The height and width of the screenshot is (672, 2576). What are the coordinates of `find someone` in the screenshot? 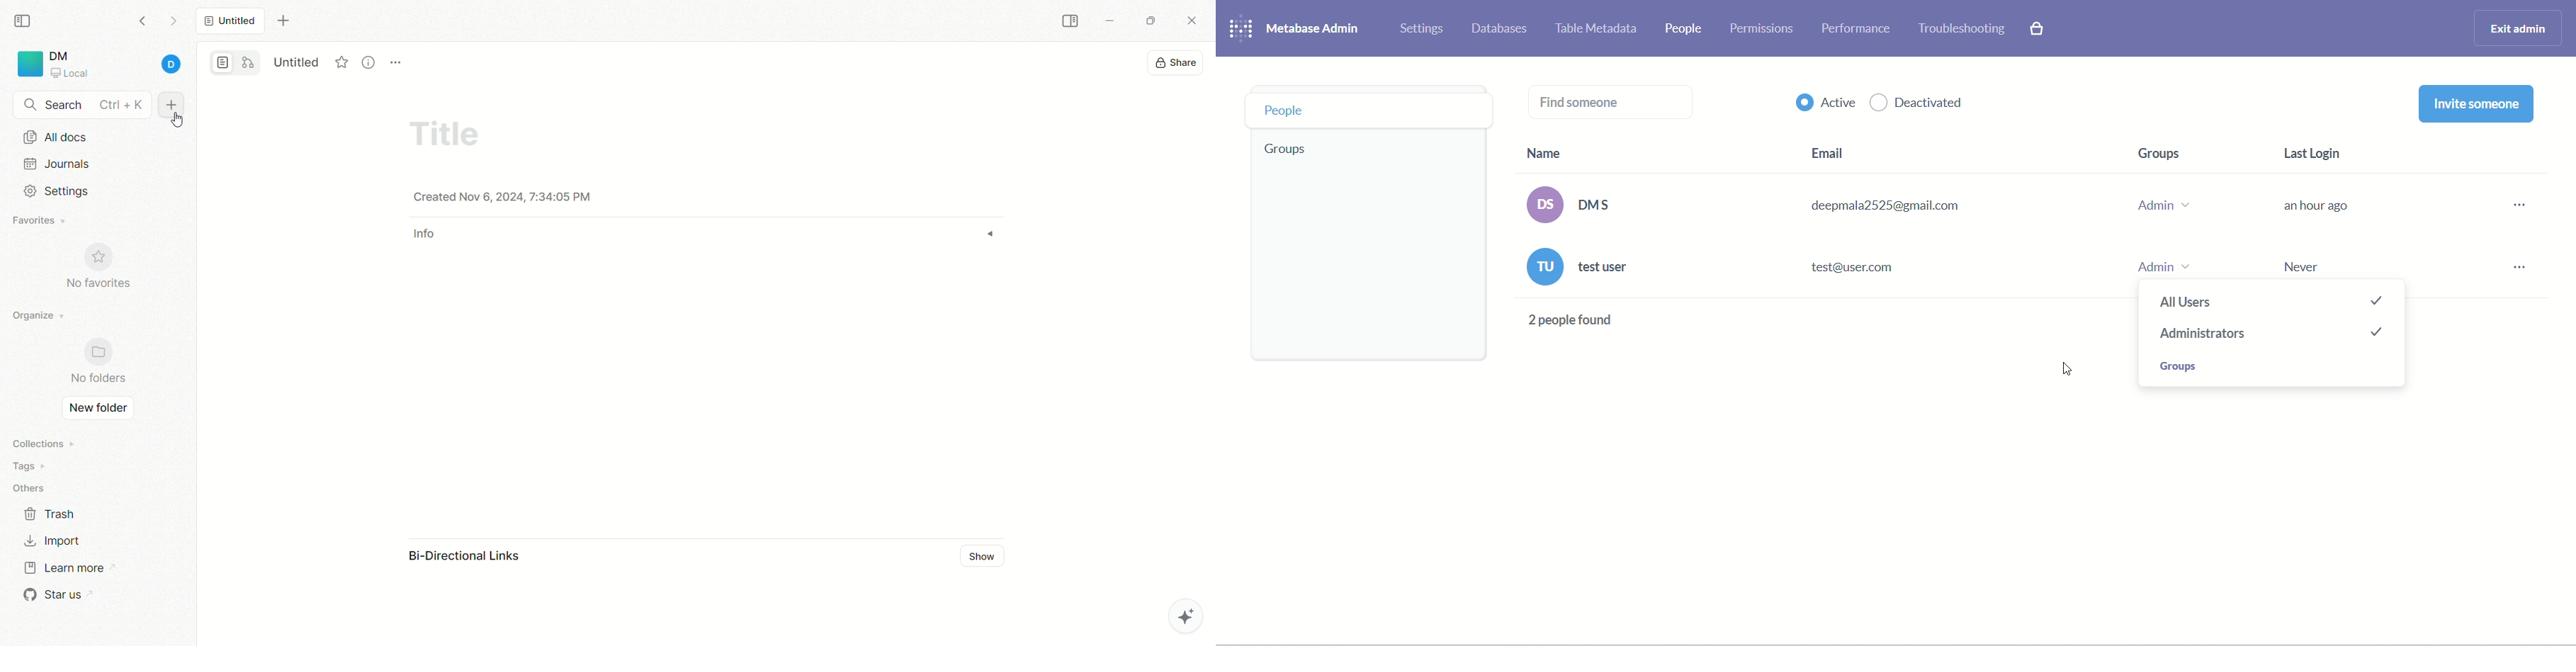 It's located at (1610, 105).